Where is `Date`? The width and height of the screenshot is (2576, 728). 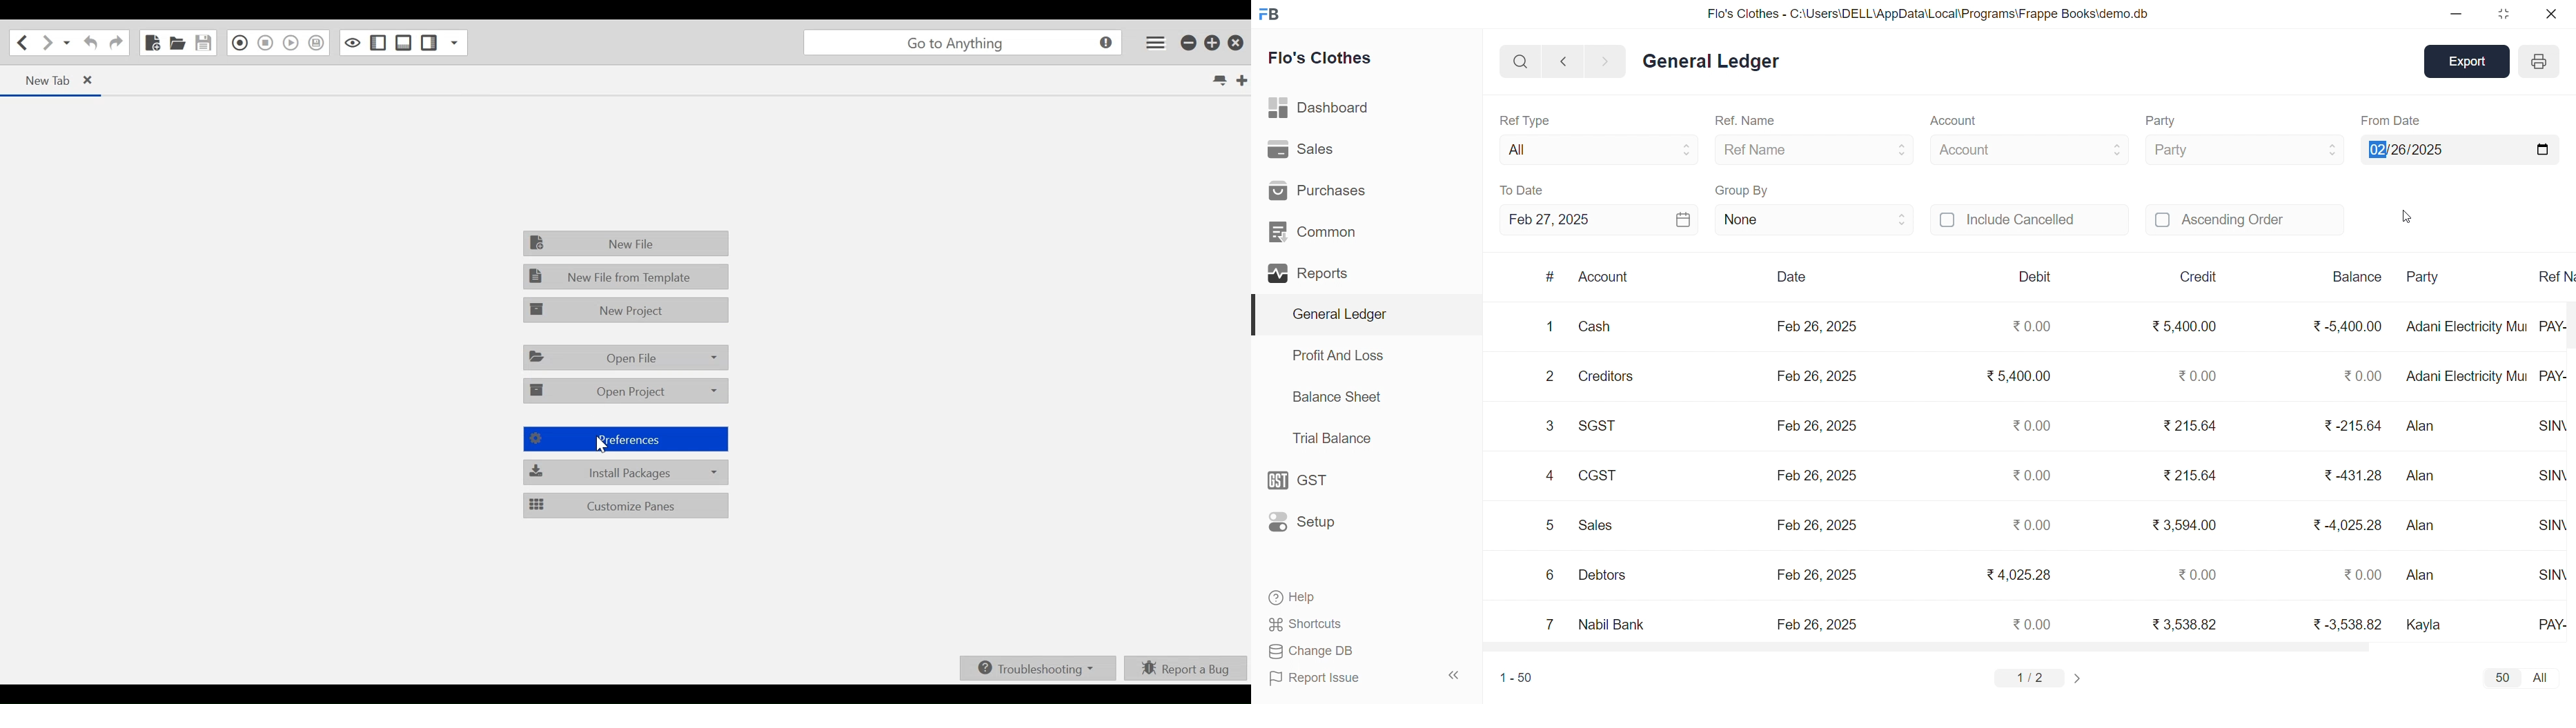
Date is located at coordinates (1791, 277).